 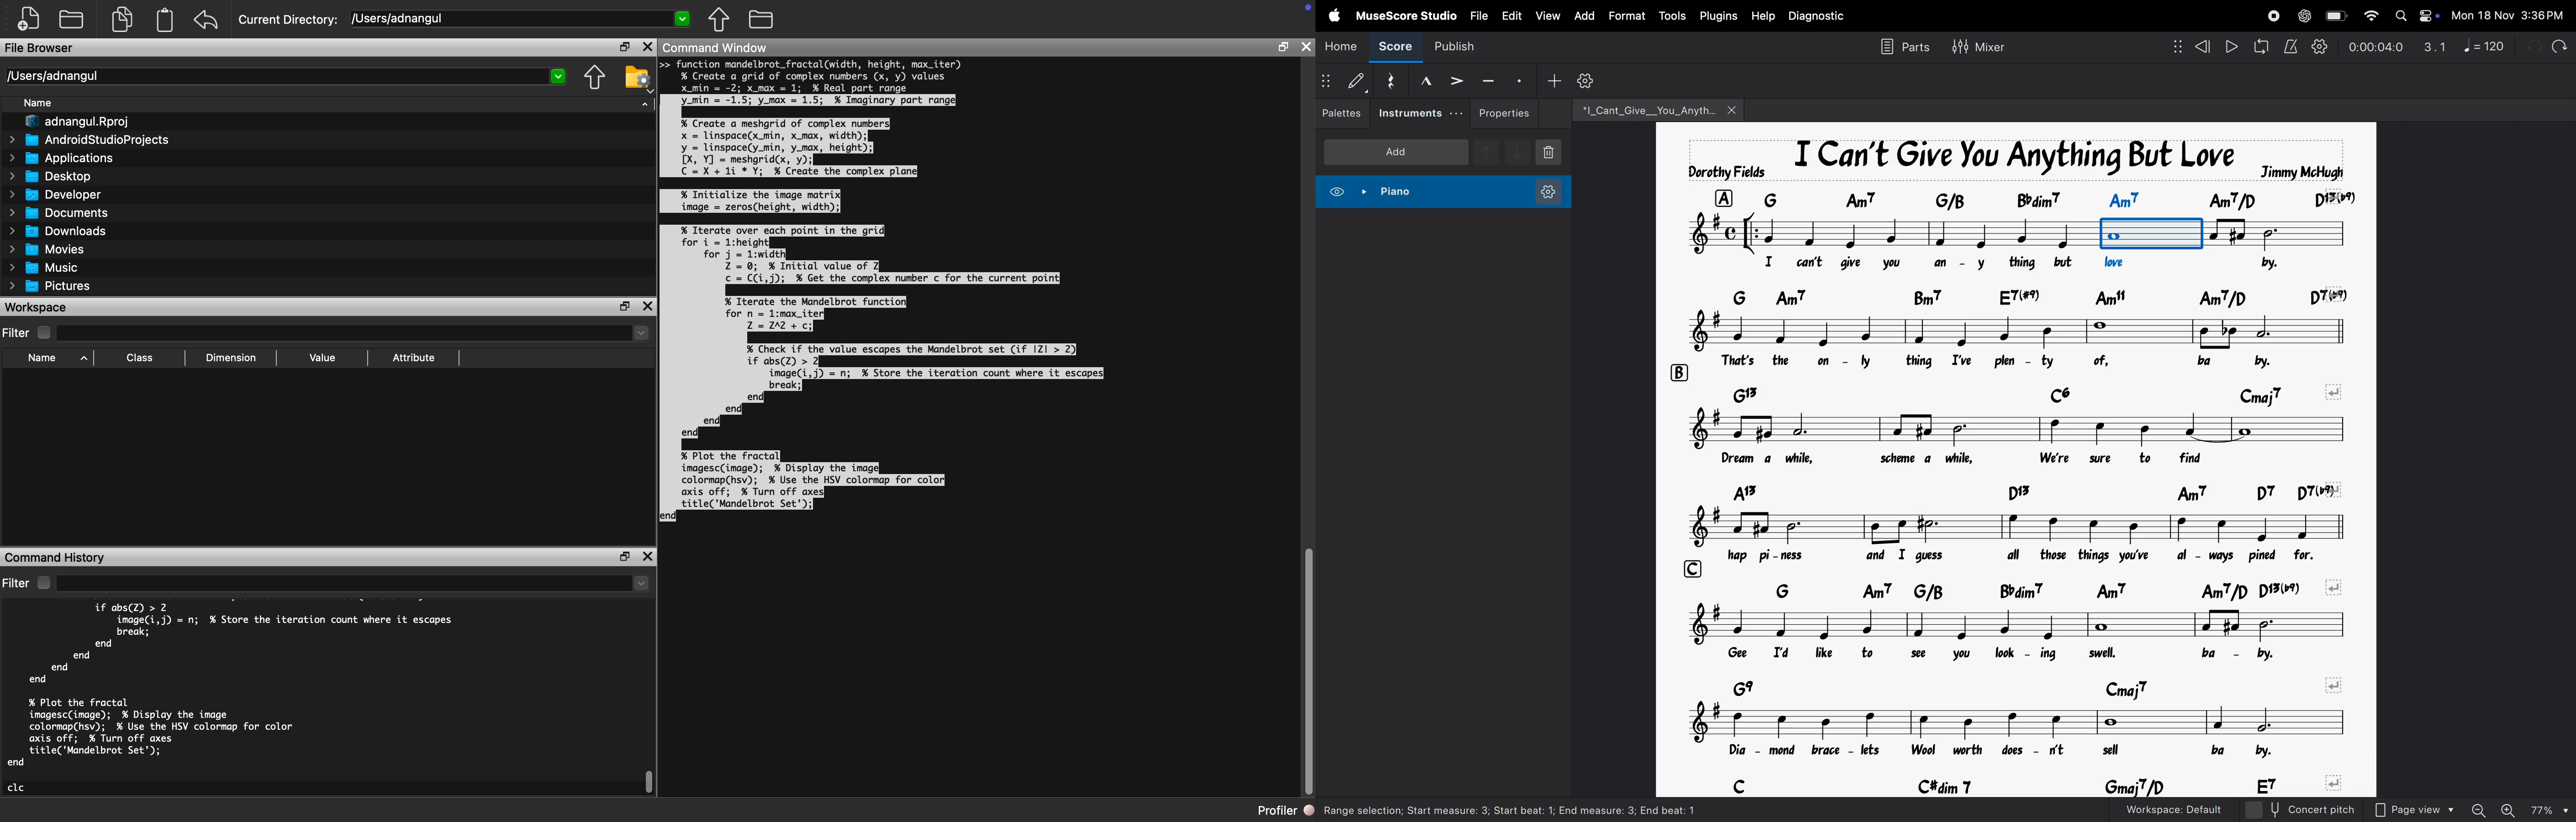 I want to click on notes, so click(x=2022, y=721).